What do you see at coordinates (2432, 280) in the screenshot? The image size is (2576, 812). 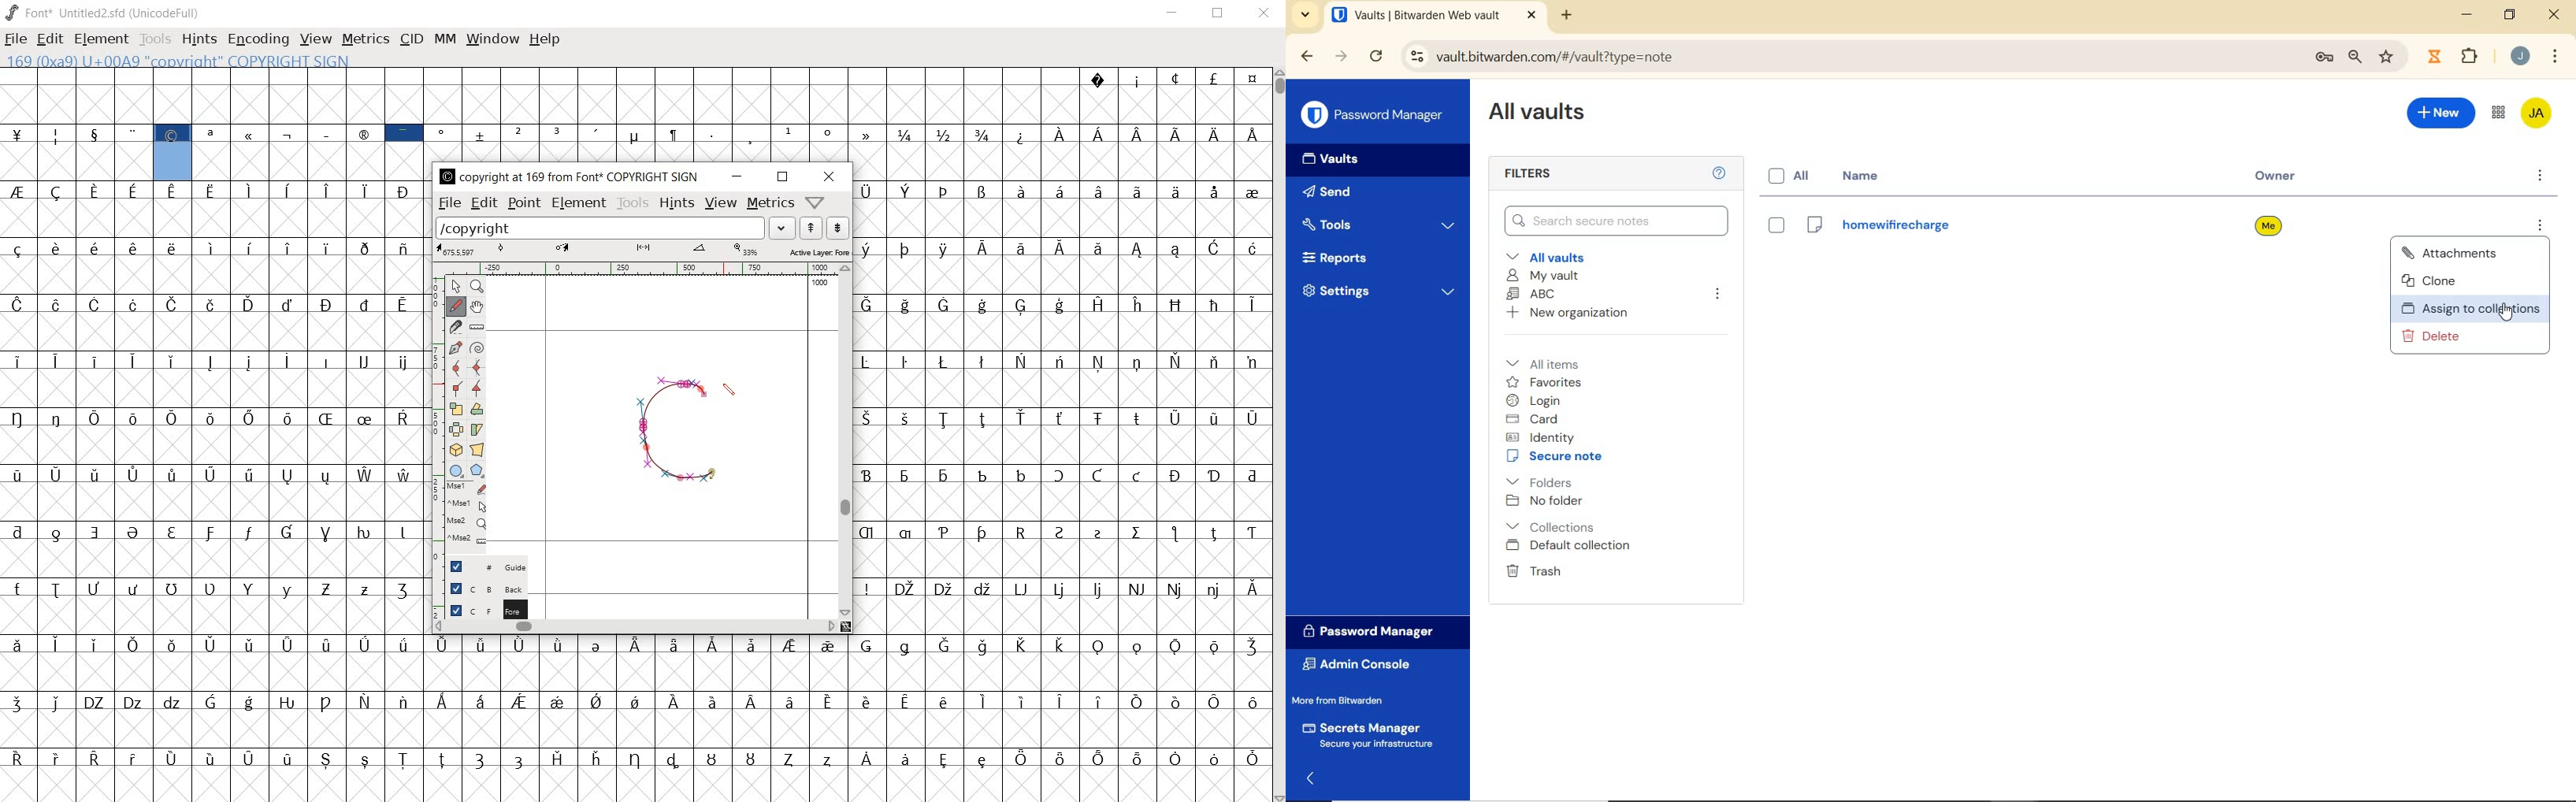 I see `clone` at bounding box center [2432, 280].